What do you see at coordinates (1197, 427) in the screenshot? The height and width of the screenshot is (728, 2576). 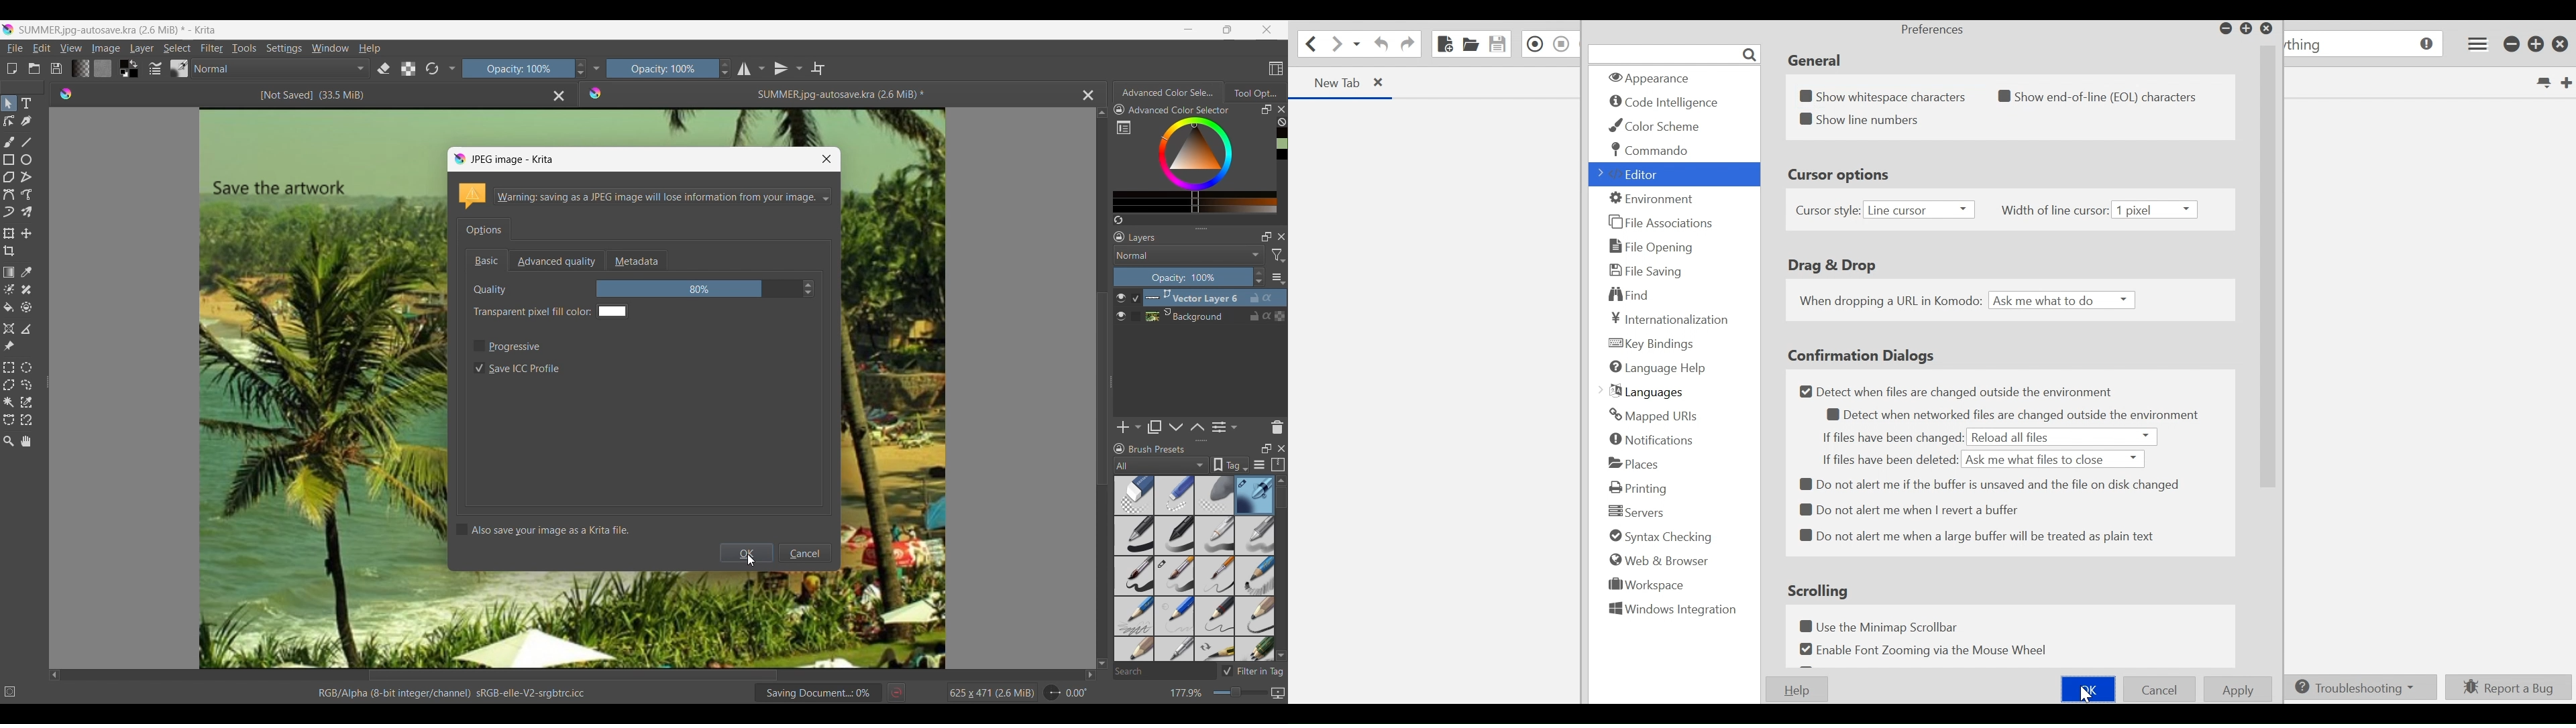 I see `Move layer/mask up` at bounding box center [1197, 427].